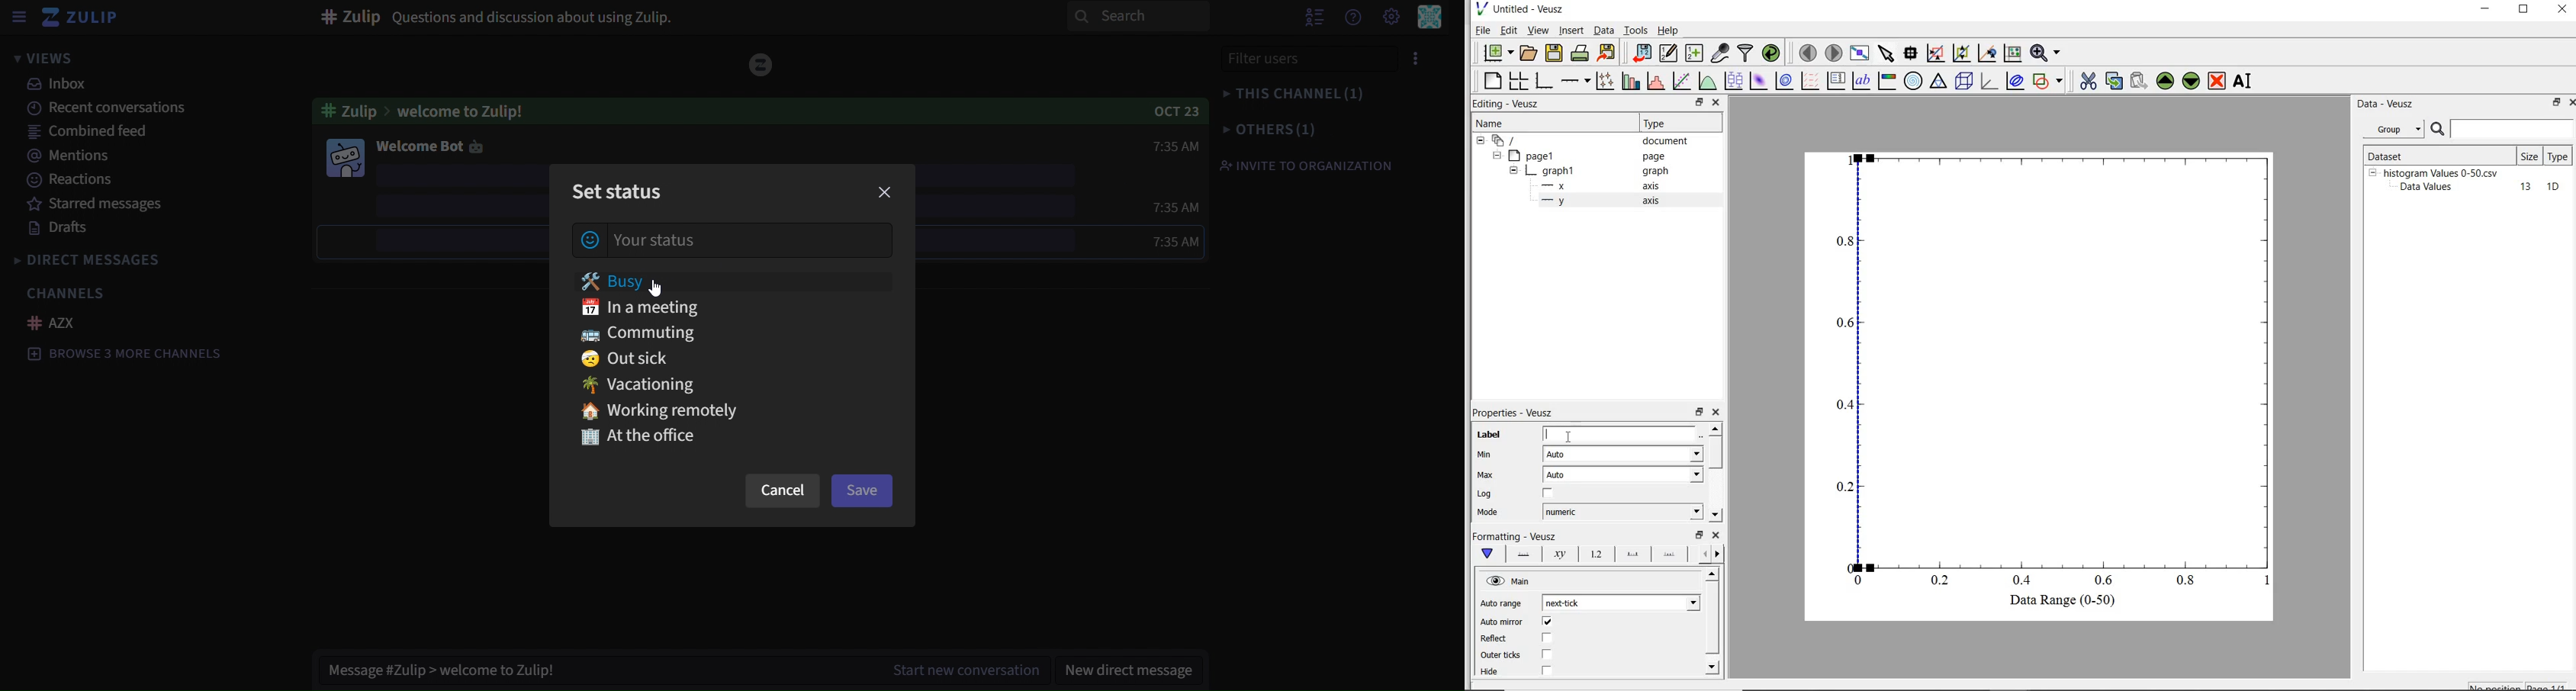 The height and width of the screenshot is (700, 2576). Describe the element at coordinates (2388, 105) in the screenshot. I see `Data - vesuz` at that location.